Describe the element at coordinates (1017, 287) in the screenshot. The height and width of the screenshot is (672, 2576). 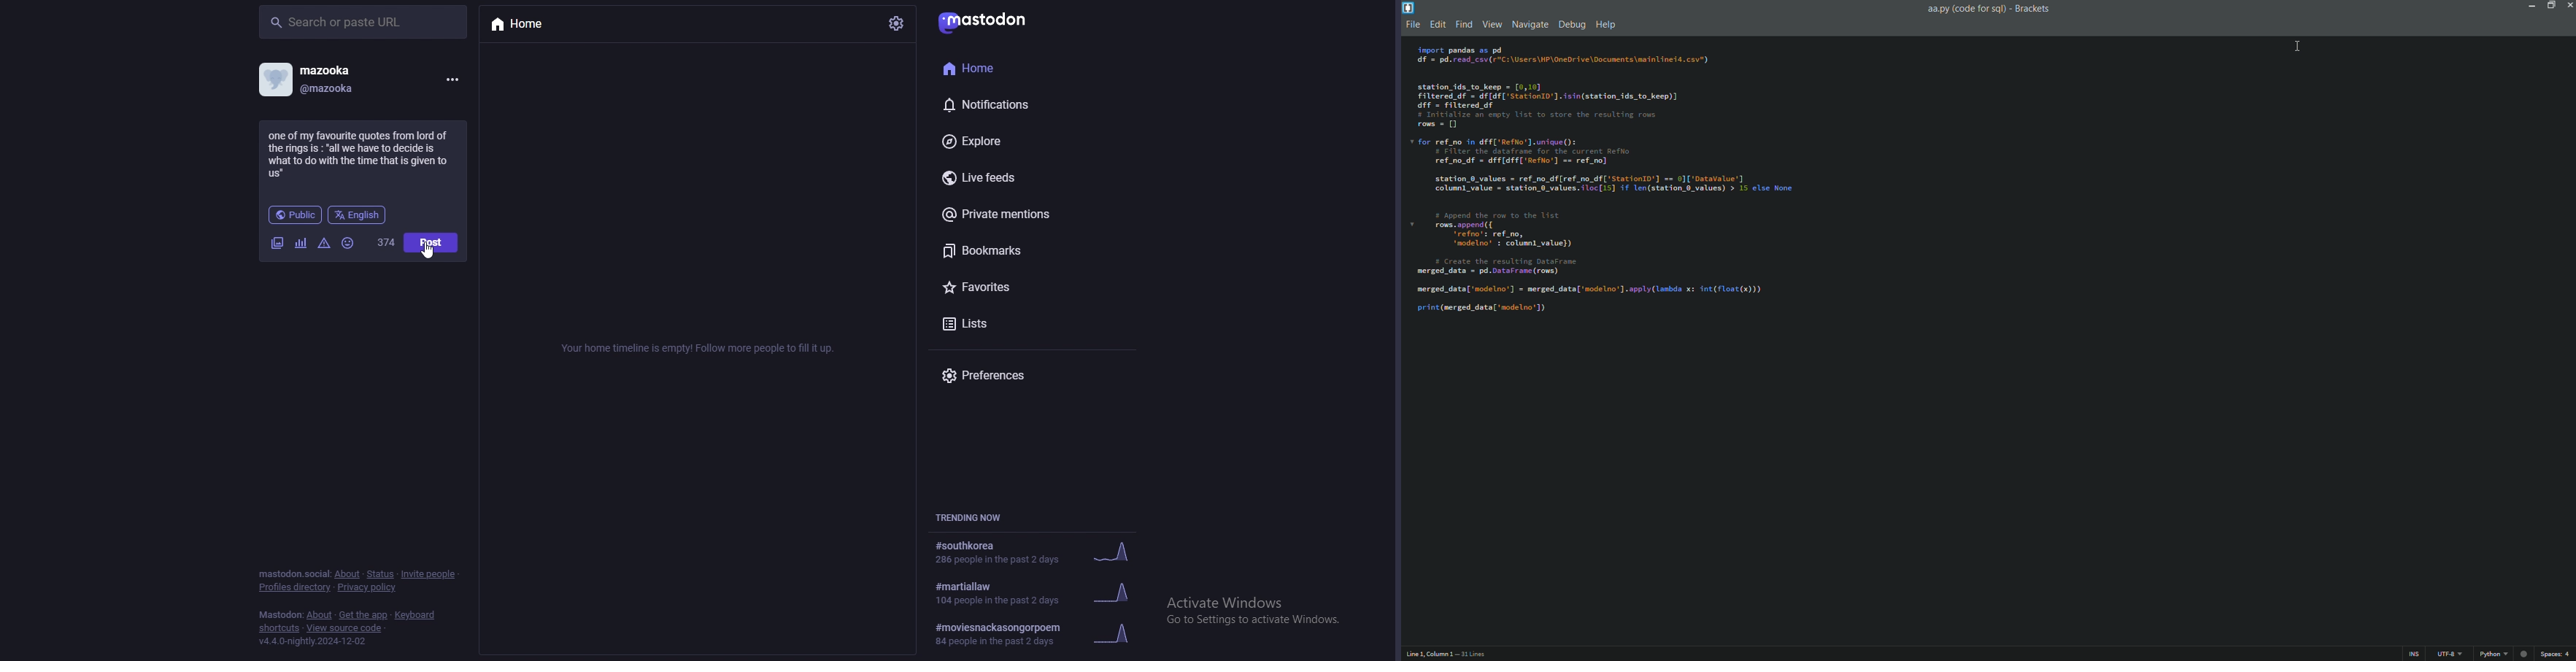
I see `favourites` at that location.